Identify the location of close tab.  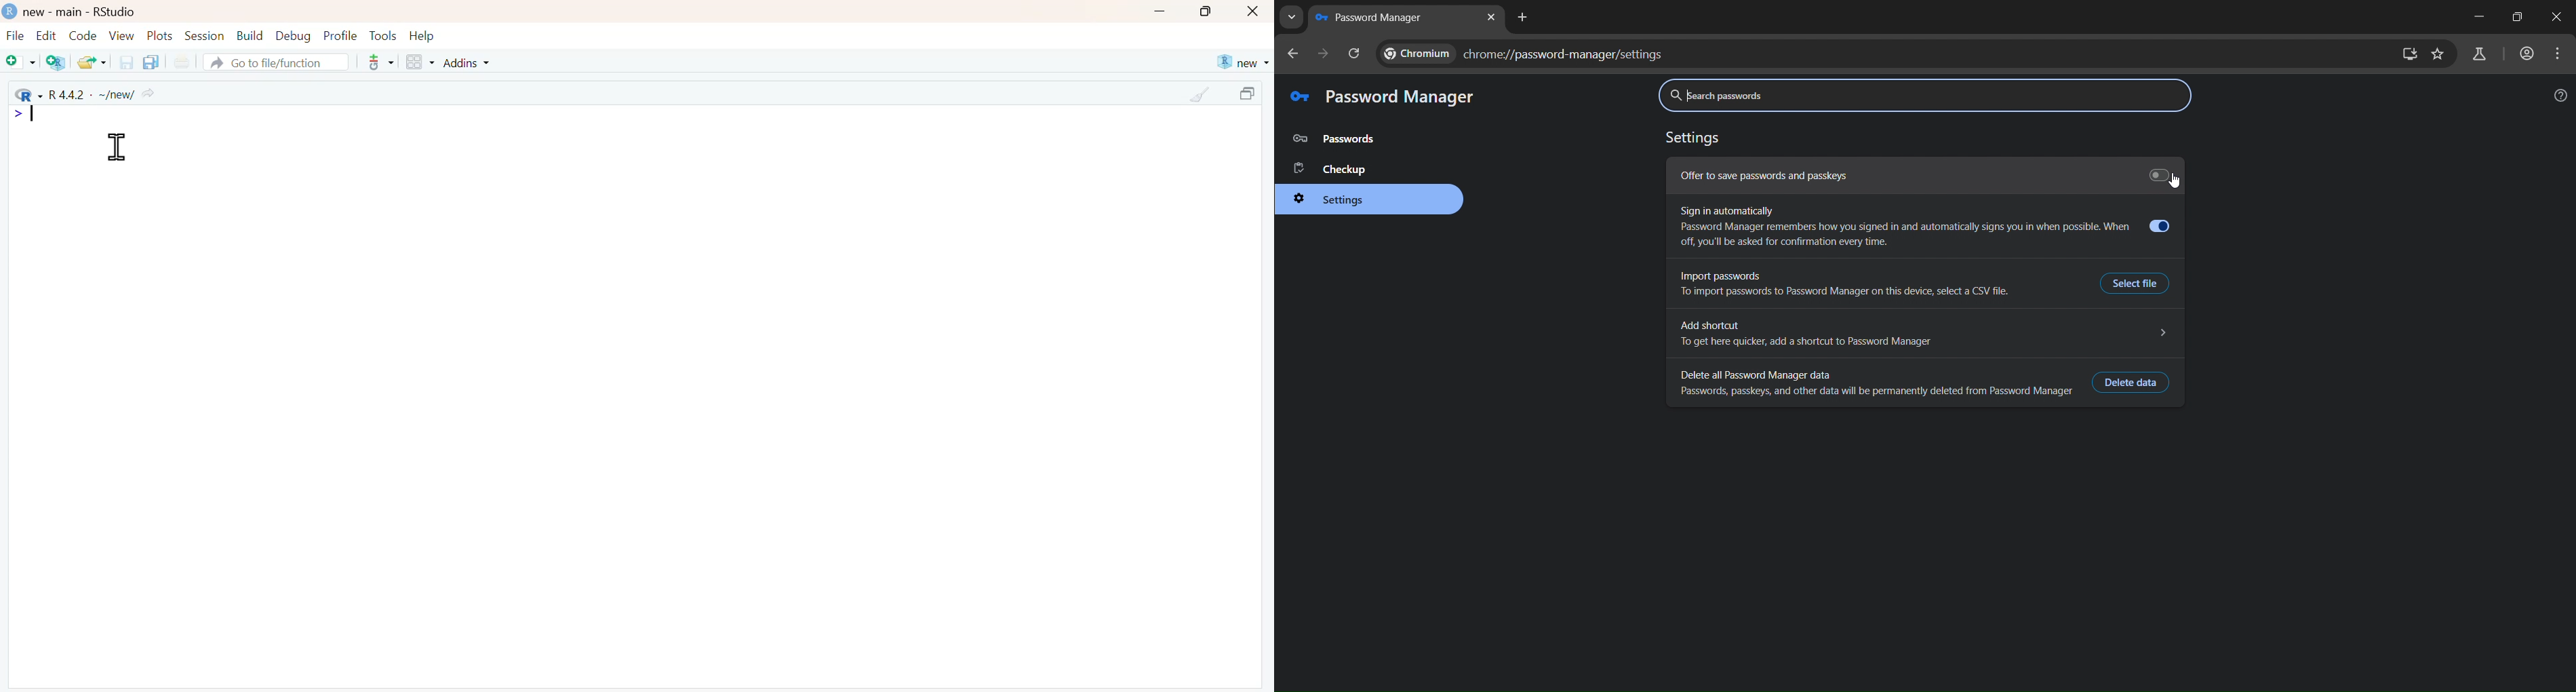
(1488, 18).